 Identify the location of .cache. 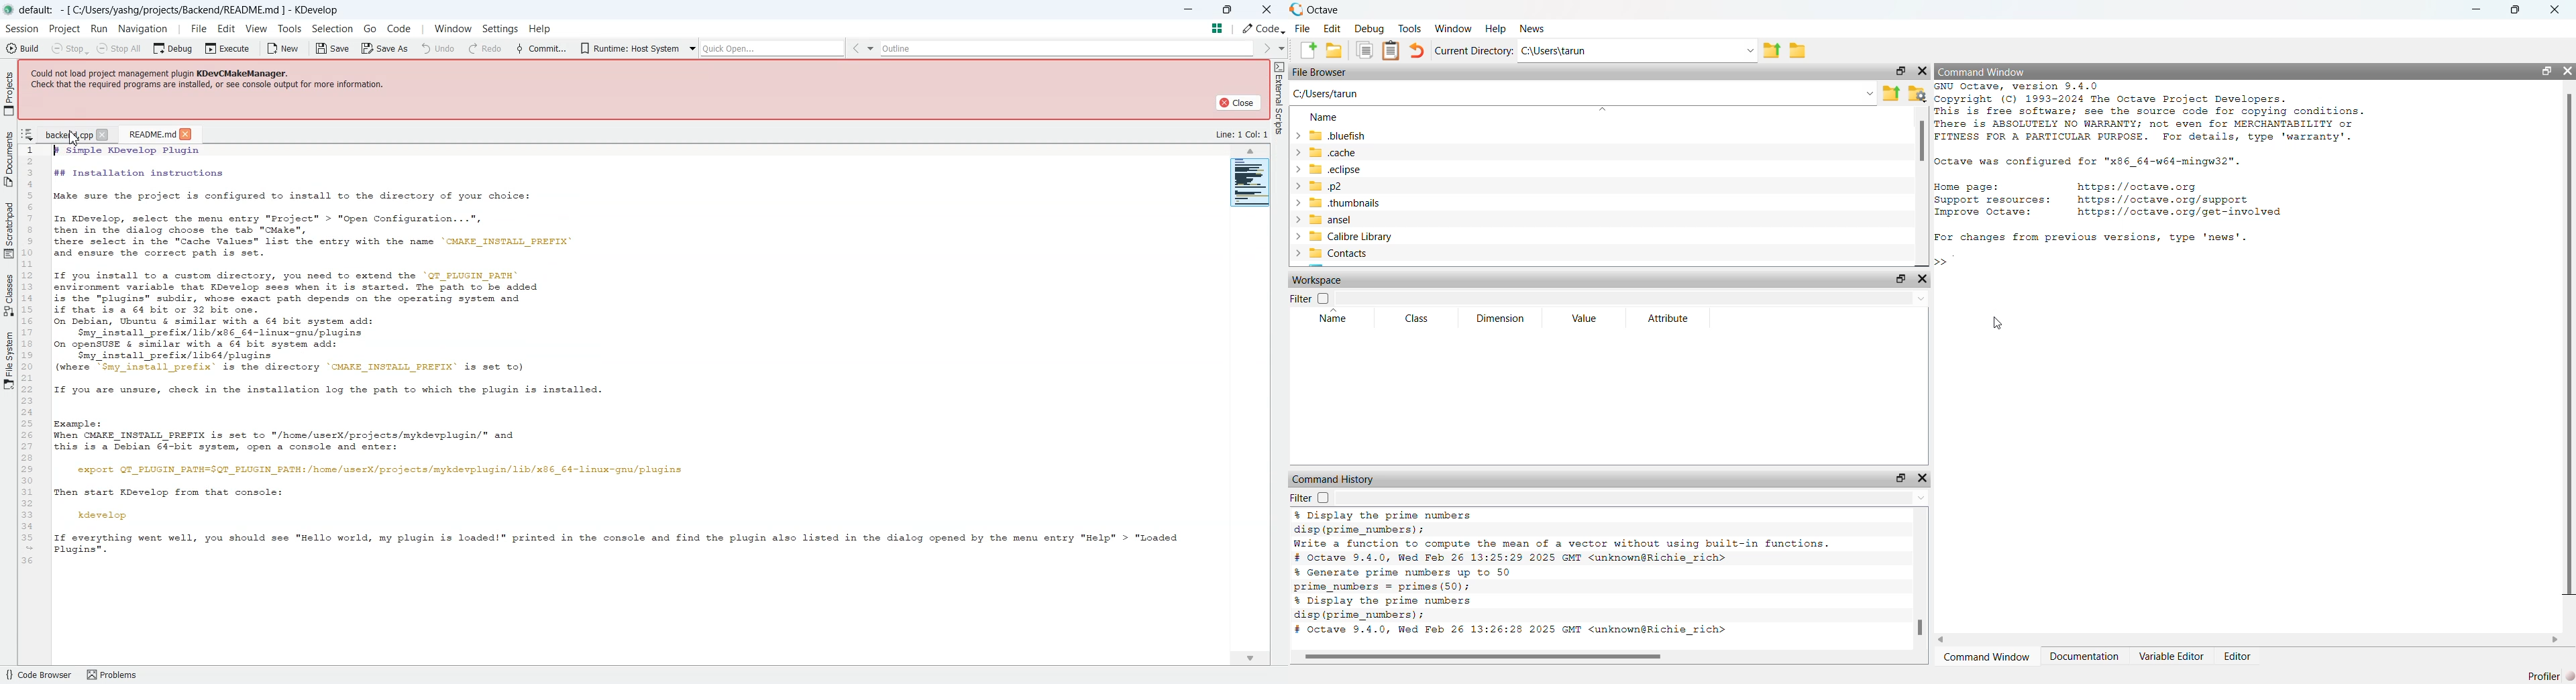
(1332, 153).